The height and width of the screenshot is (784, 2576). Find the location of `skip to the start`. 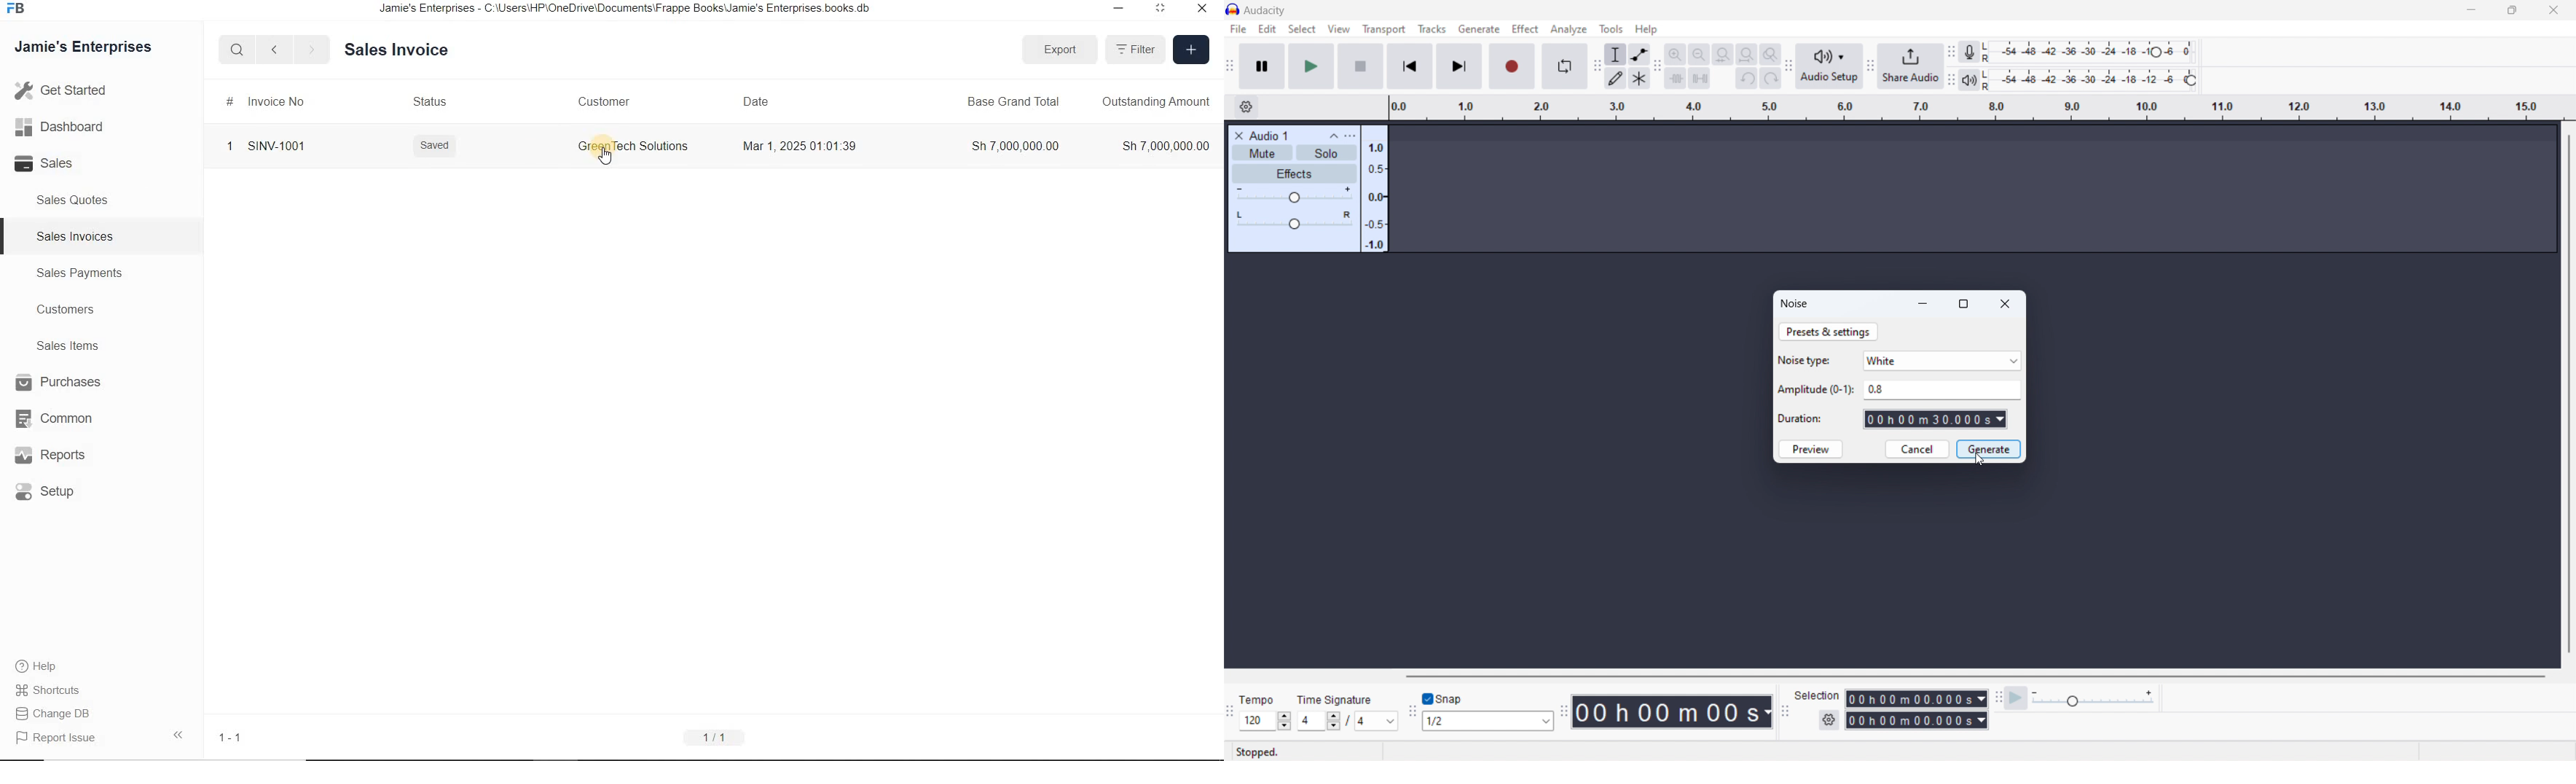

skip to the start is located at coordinates (1410, 66).